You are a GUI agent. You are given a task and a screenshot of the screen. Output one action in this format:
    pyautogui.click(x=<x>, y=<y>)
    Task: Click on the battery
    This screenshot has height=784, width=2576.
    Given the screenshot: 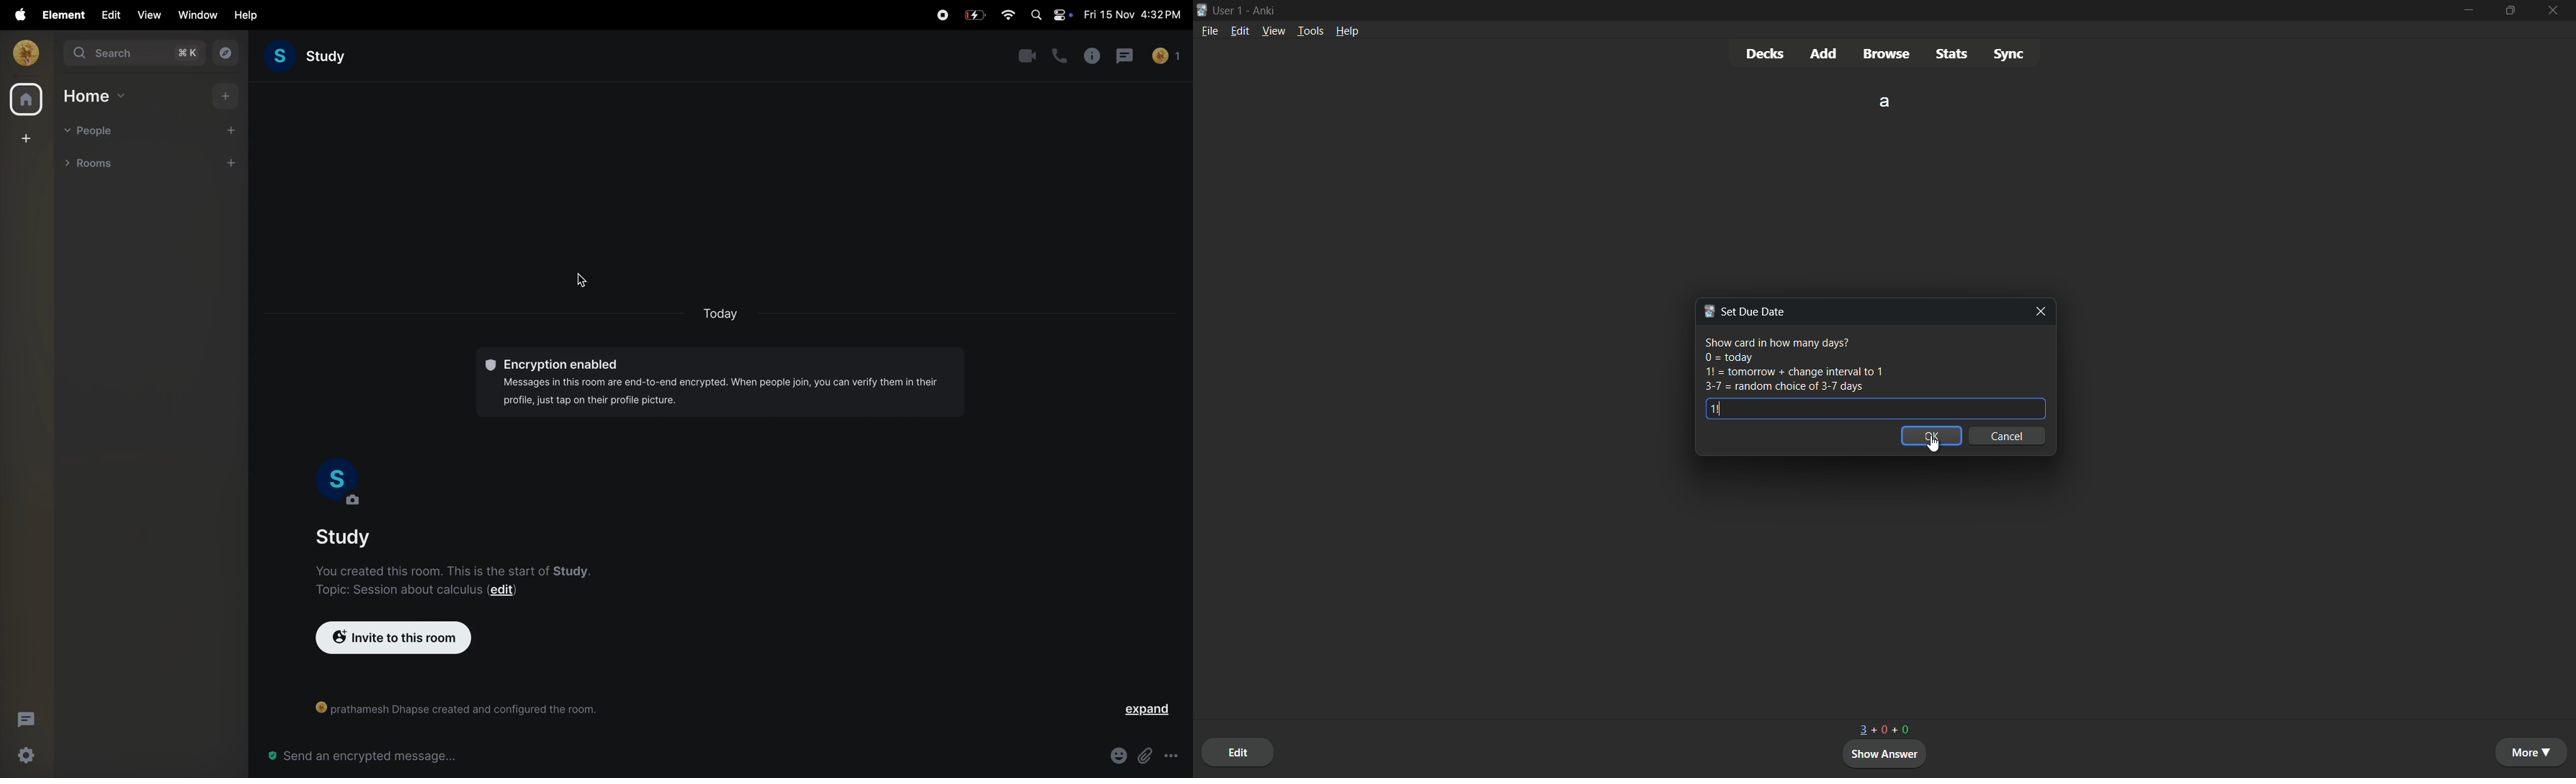 What is the action you would take?
    pyautogui.click(x=976, y=14)
    